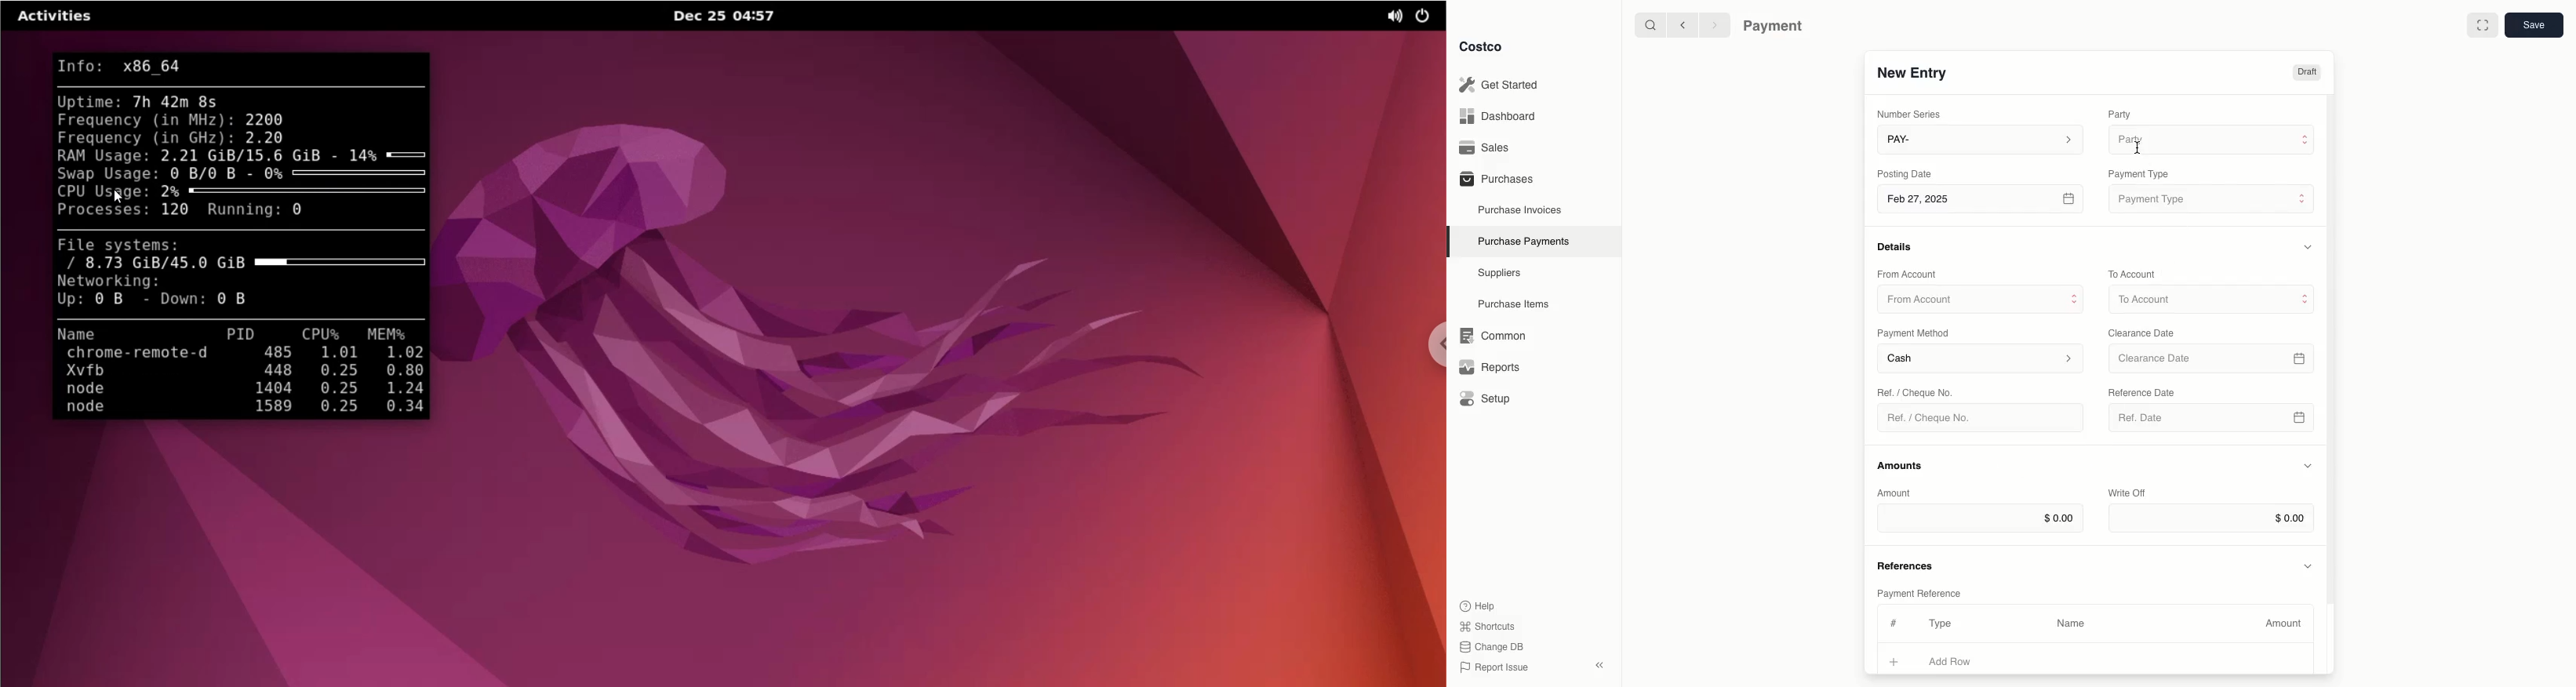 This screenshot has height=700, width=2576. Describe the element at coordinates (1487, 365) in the screenshot. I see `Reports` at that location.